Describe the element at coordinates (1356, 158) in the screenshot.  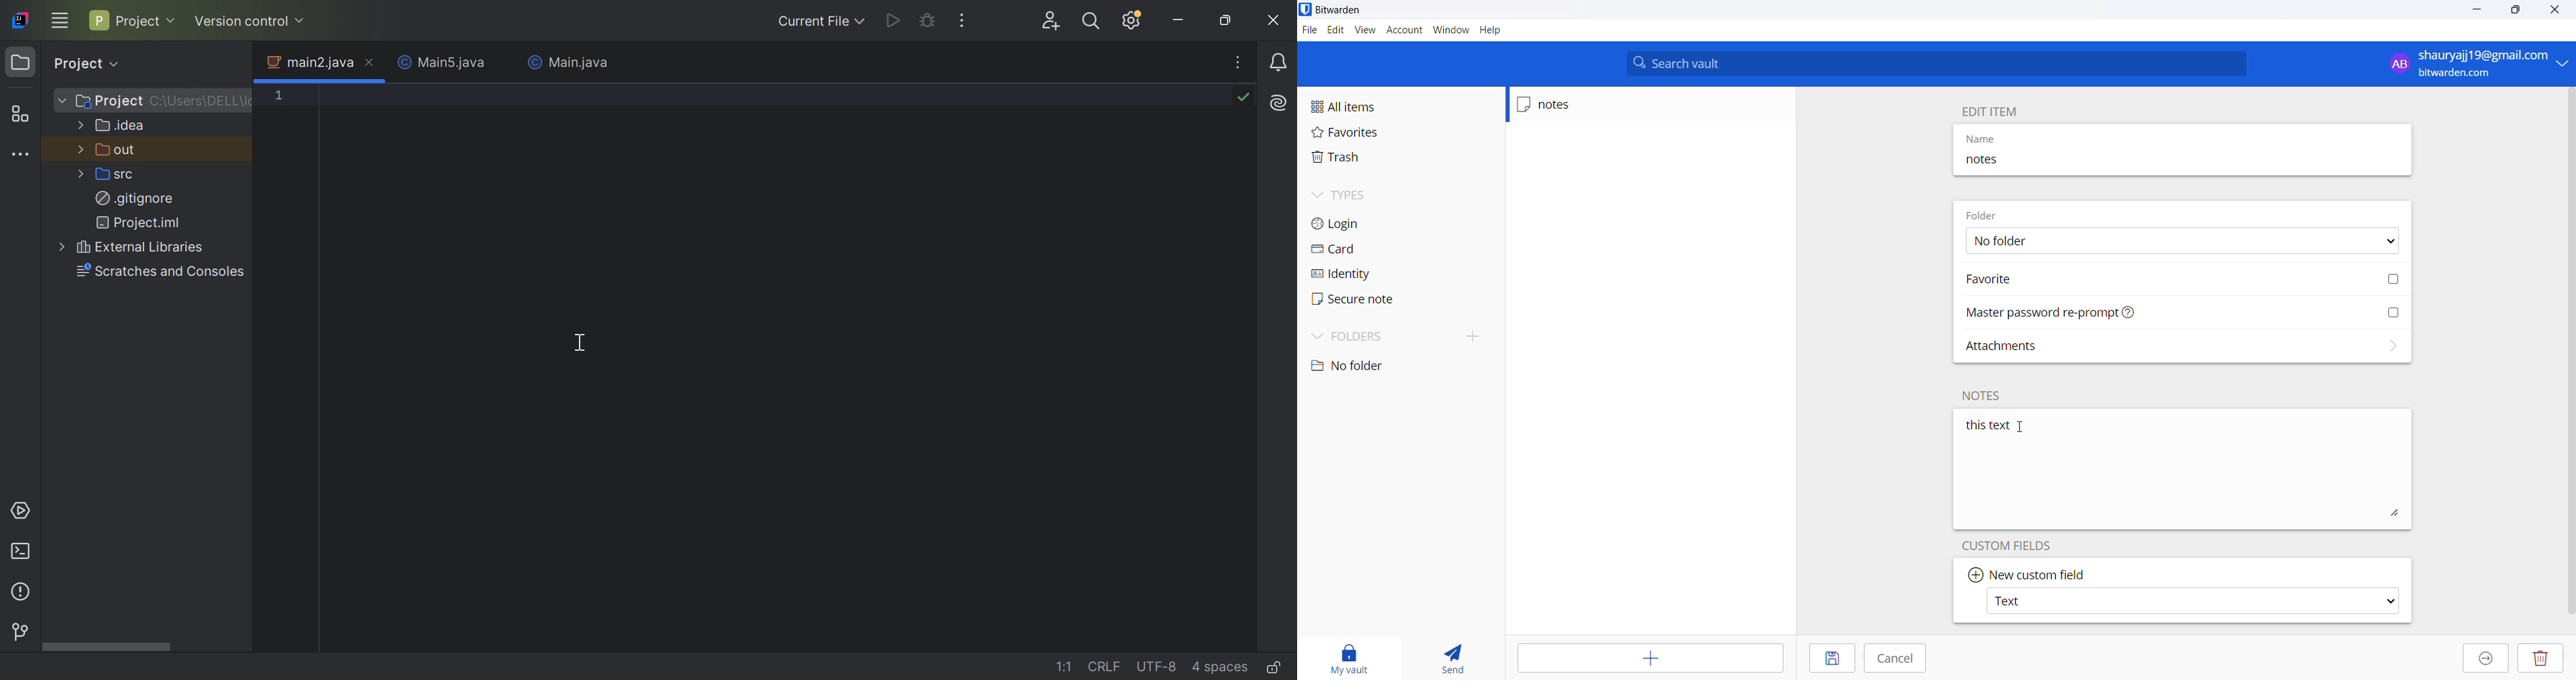
I see `trash` at that location.